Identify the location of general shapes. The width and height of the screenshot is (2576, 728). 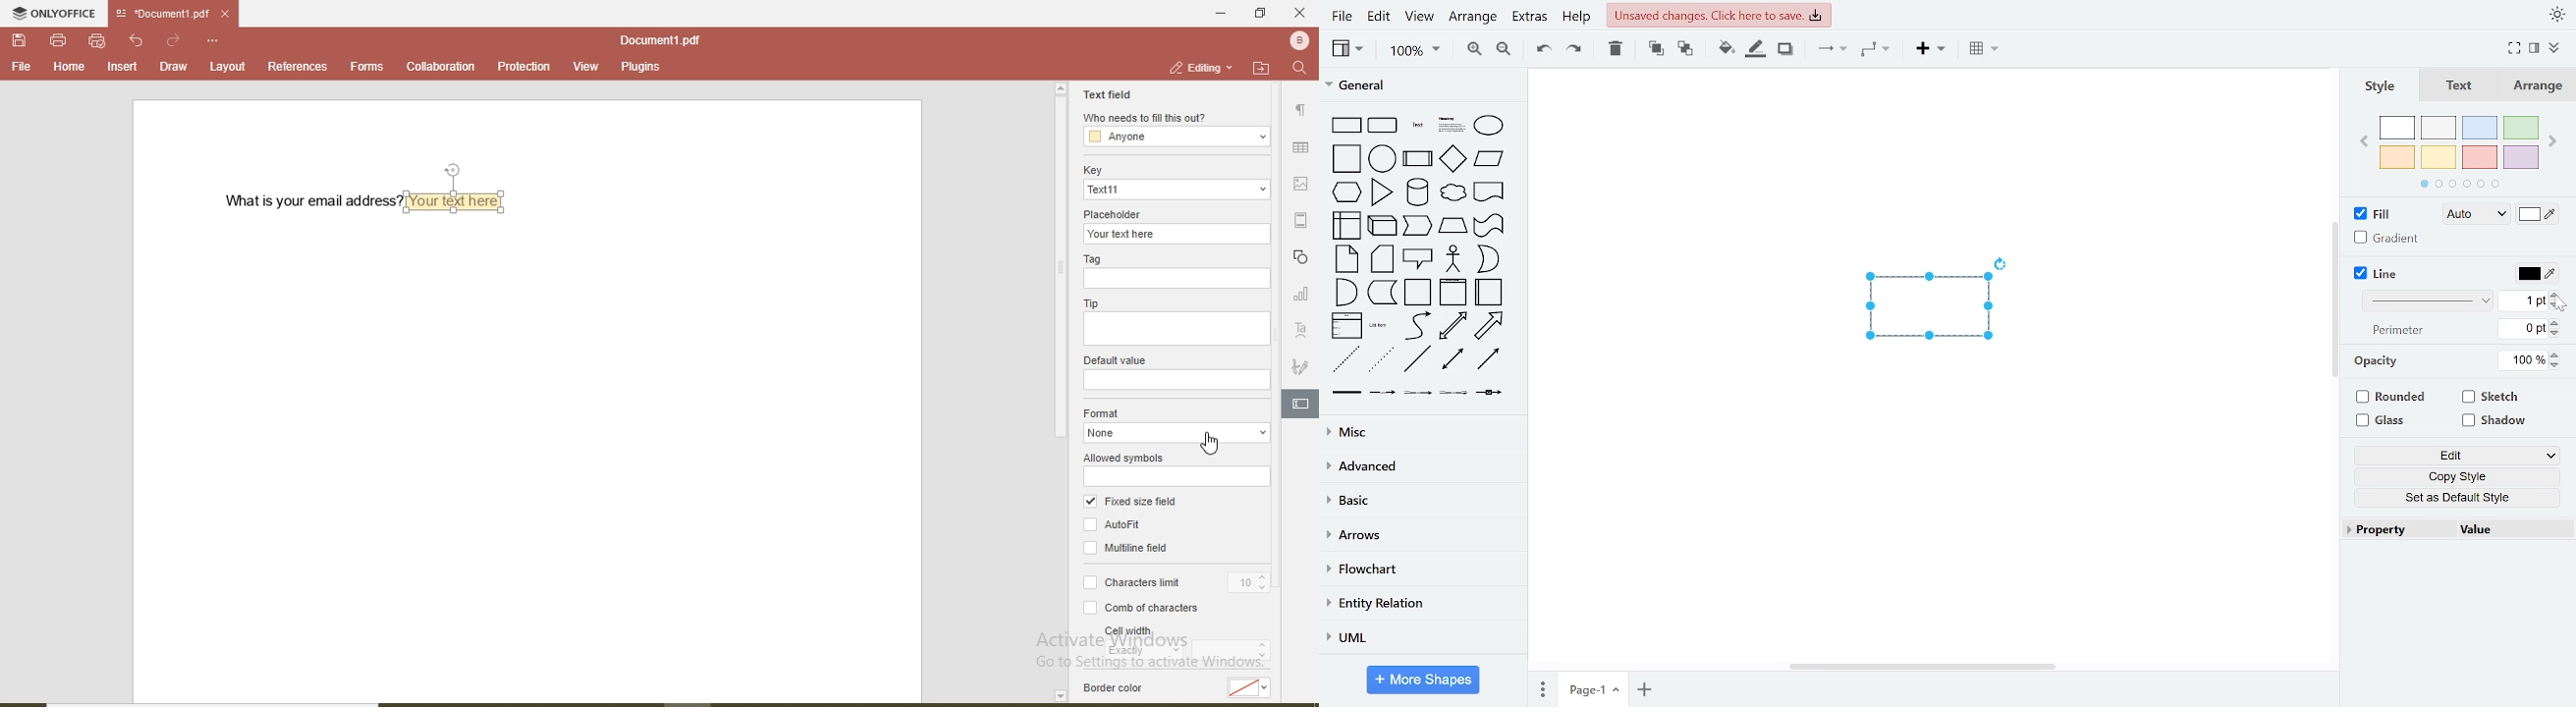
(1452, 158).